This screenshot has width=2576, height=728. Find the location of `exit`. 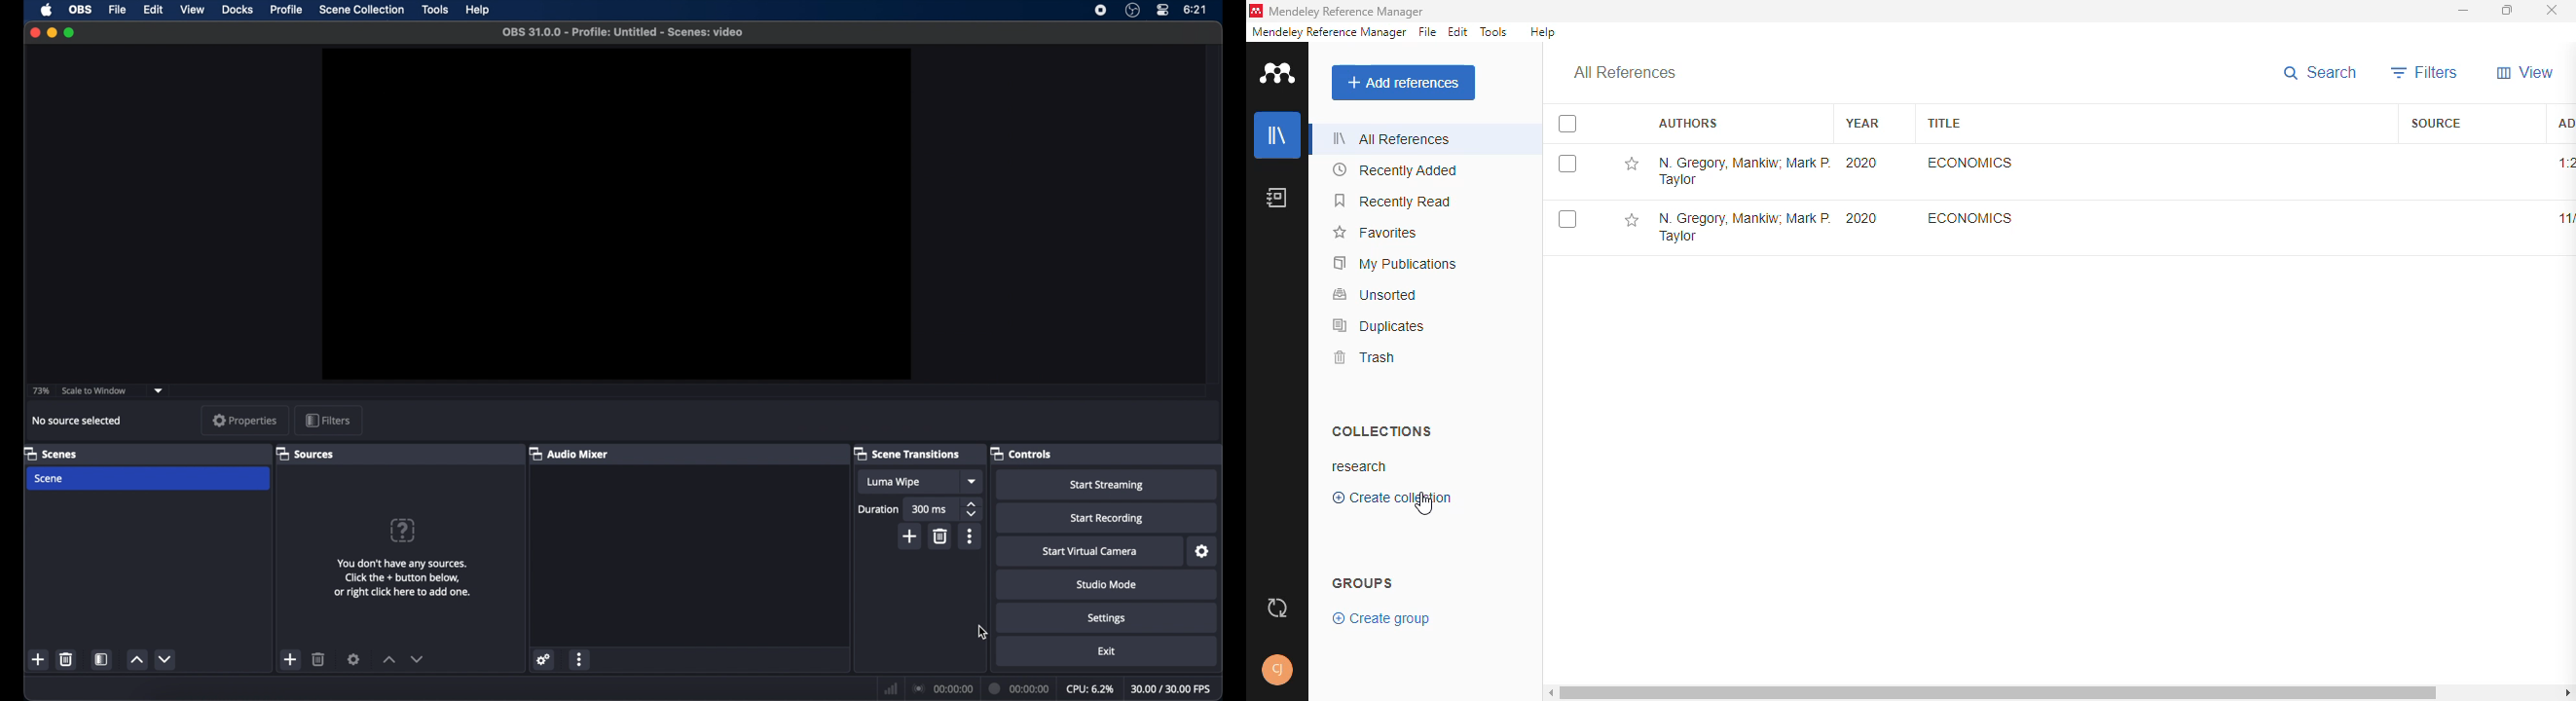

exit is located at coordinates (1106, 651).